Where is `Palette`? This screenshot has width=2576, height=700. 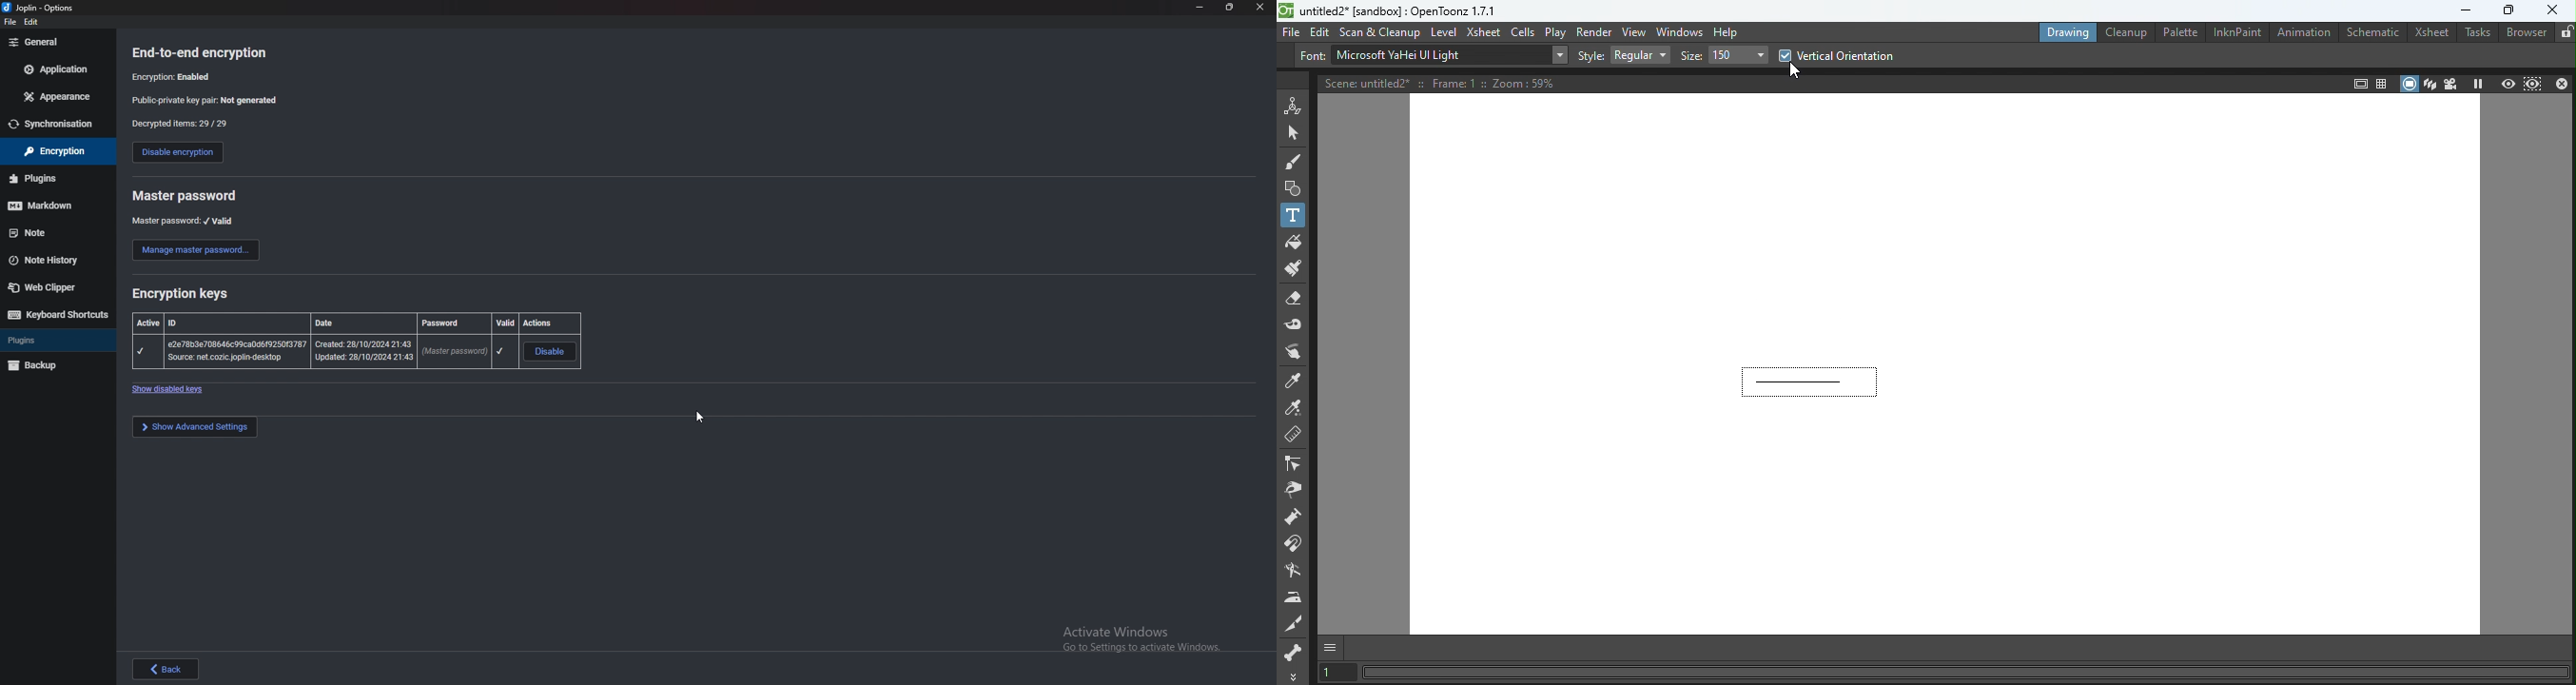
Palette is located at coordinates (2179, 35).